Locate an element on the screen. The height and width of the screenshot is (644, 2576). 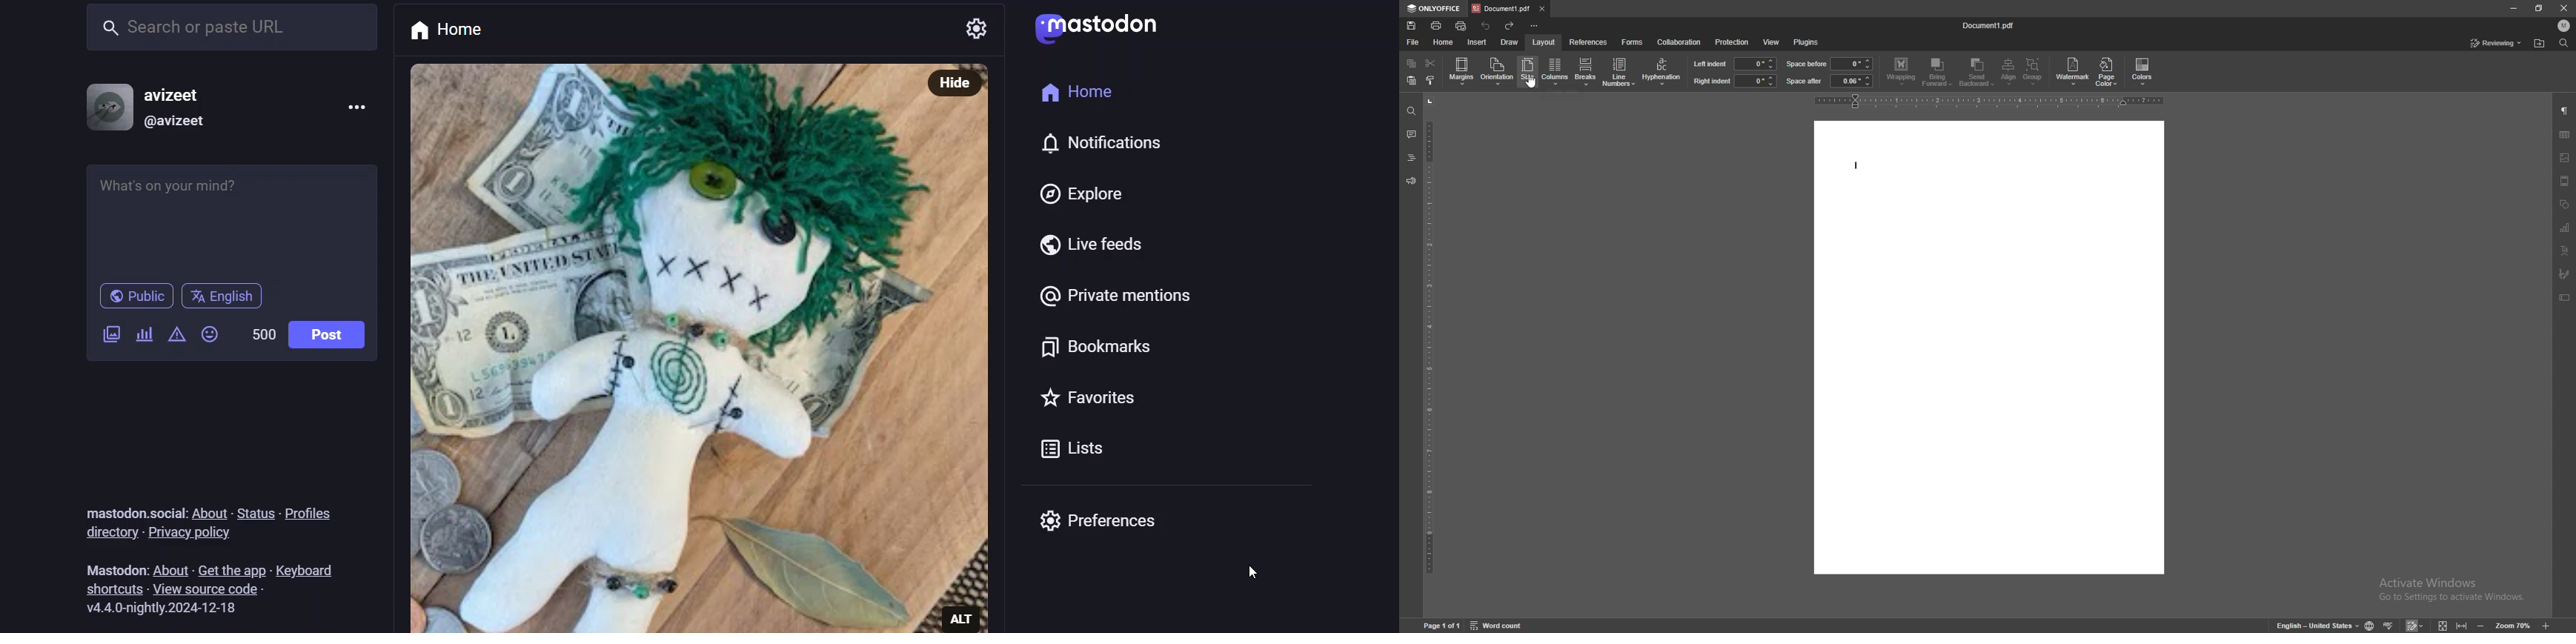
ALT is located at coordinates (960, 617).